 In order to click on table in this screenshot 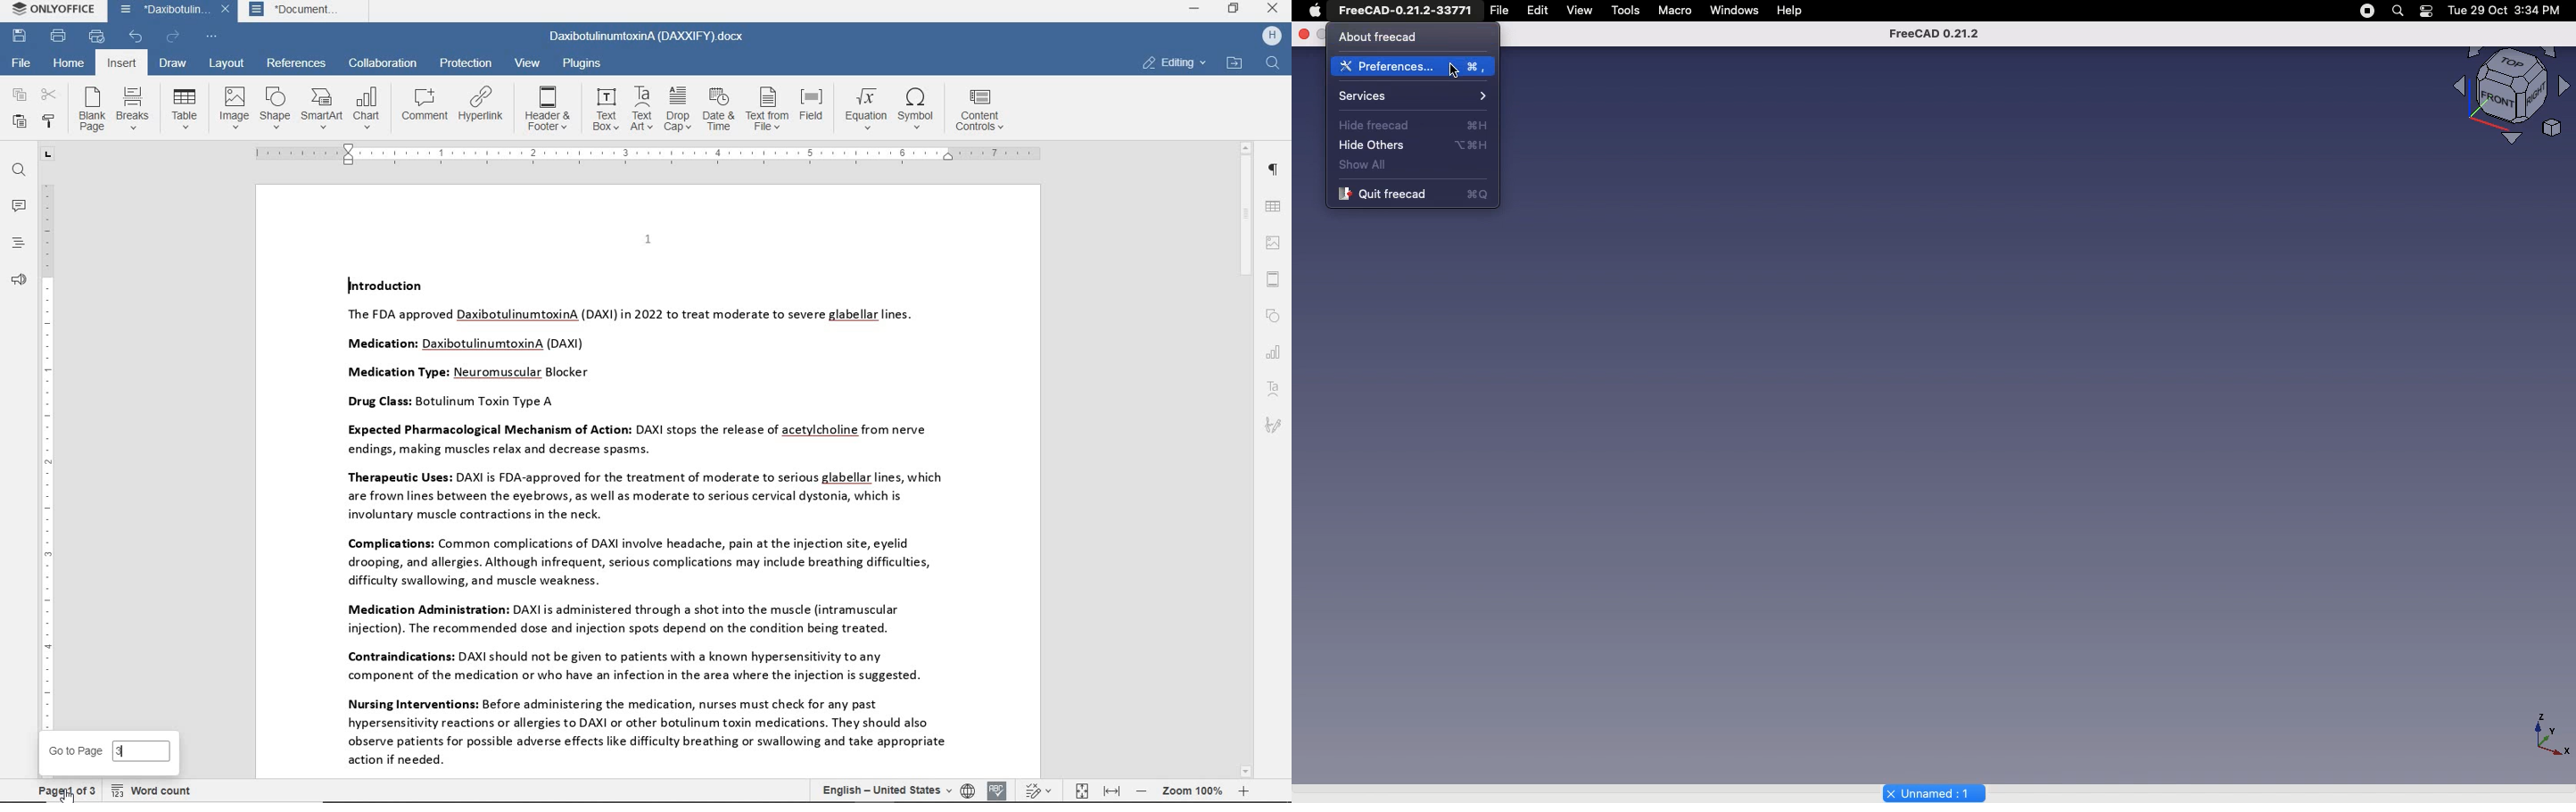, I will do `click(1274, 208)`.